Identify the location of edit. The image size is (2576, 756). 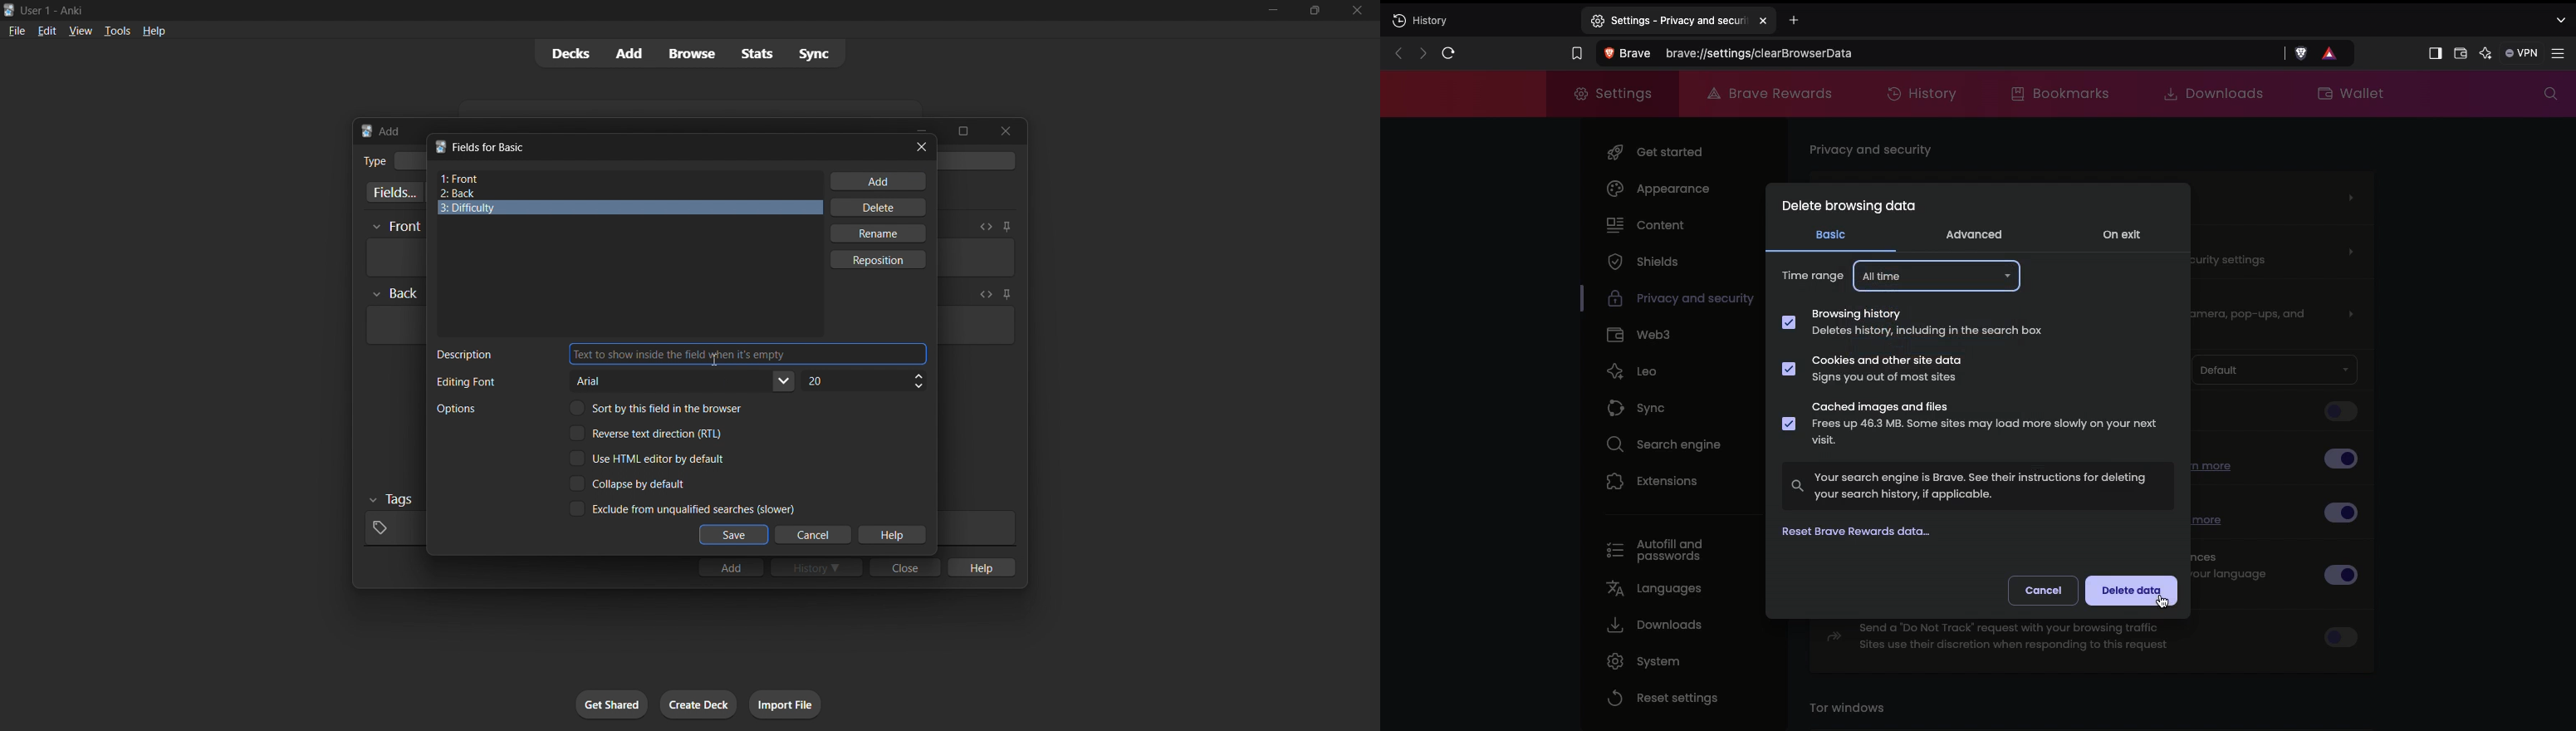
(47, 30).